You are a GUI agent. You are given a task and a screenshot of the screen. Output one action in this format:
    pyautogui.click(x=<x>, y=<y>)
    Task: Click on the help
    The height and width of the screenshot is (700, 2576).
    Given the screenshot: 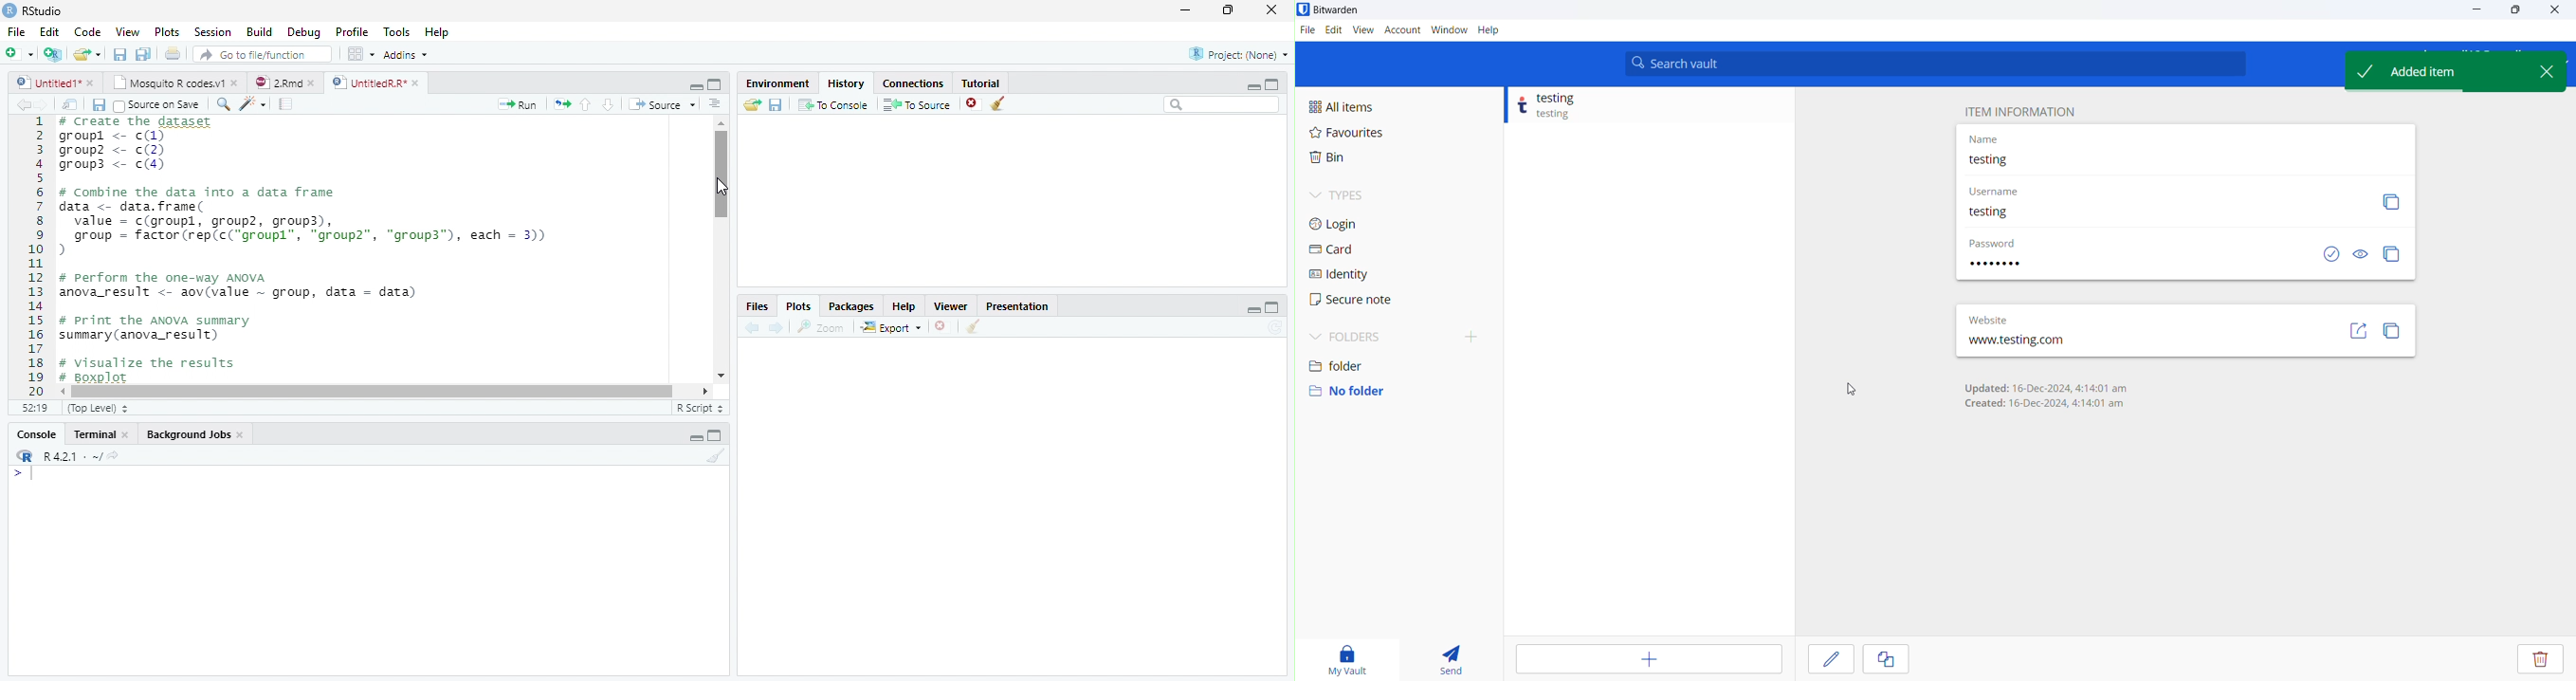 What is the action you would take?
    pyautogui.click(x=904, y=306)
    